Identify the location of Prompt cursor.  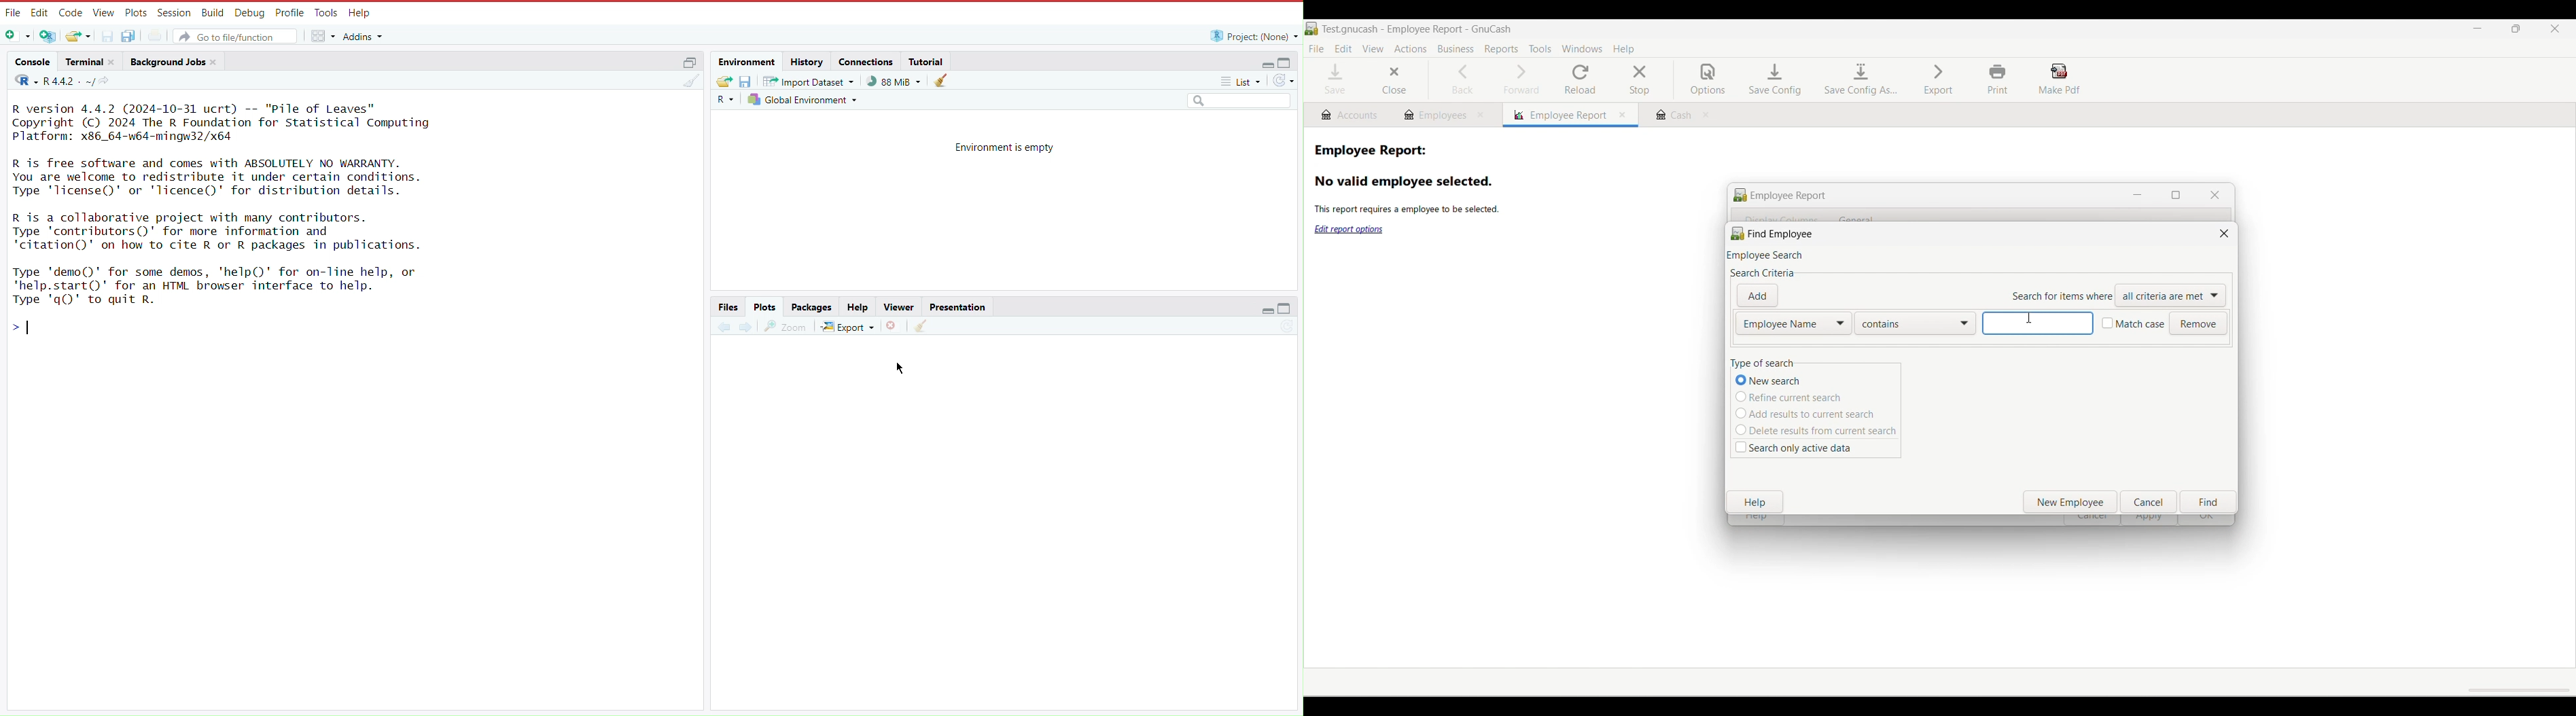
(27, 332).